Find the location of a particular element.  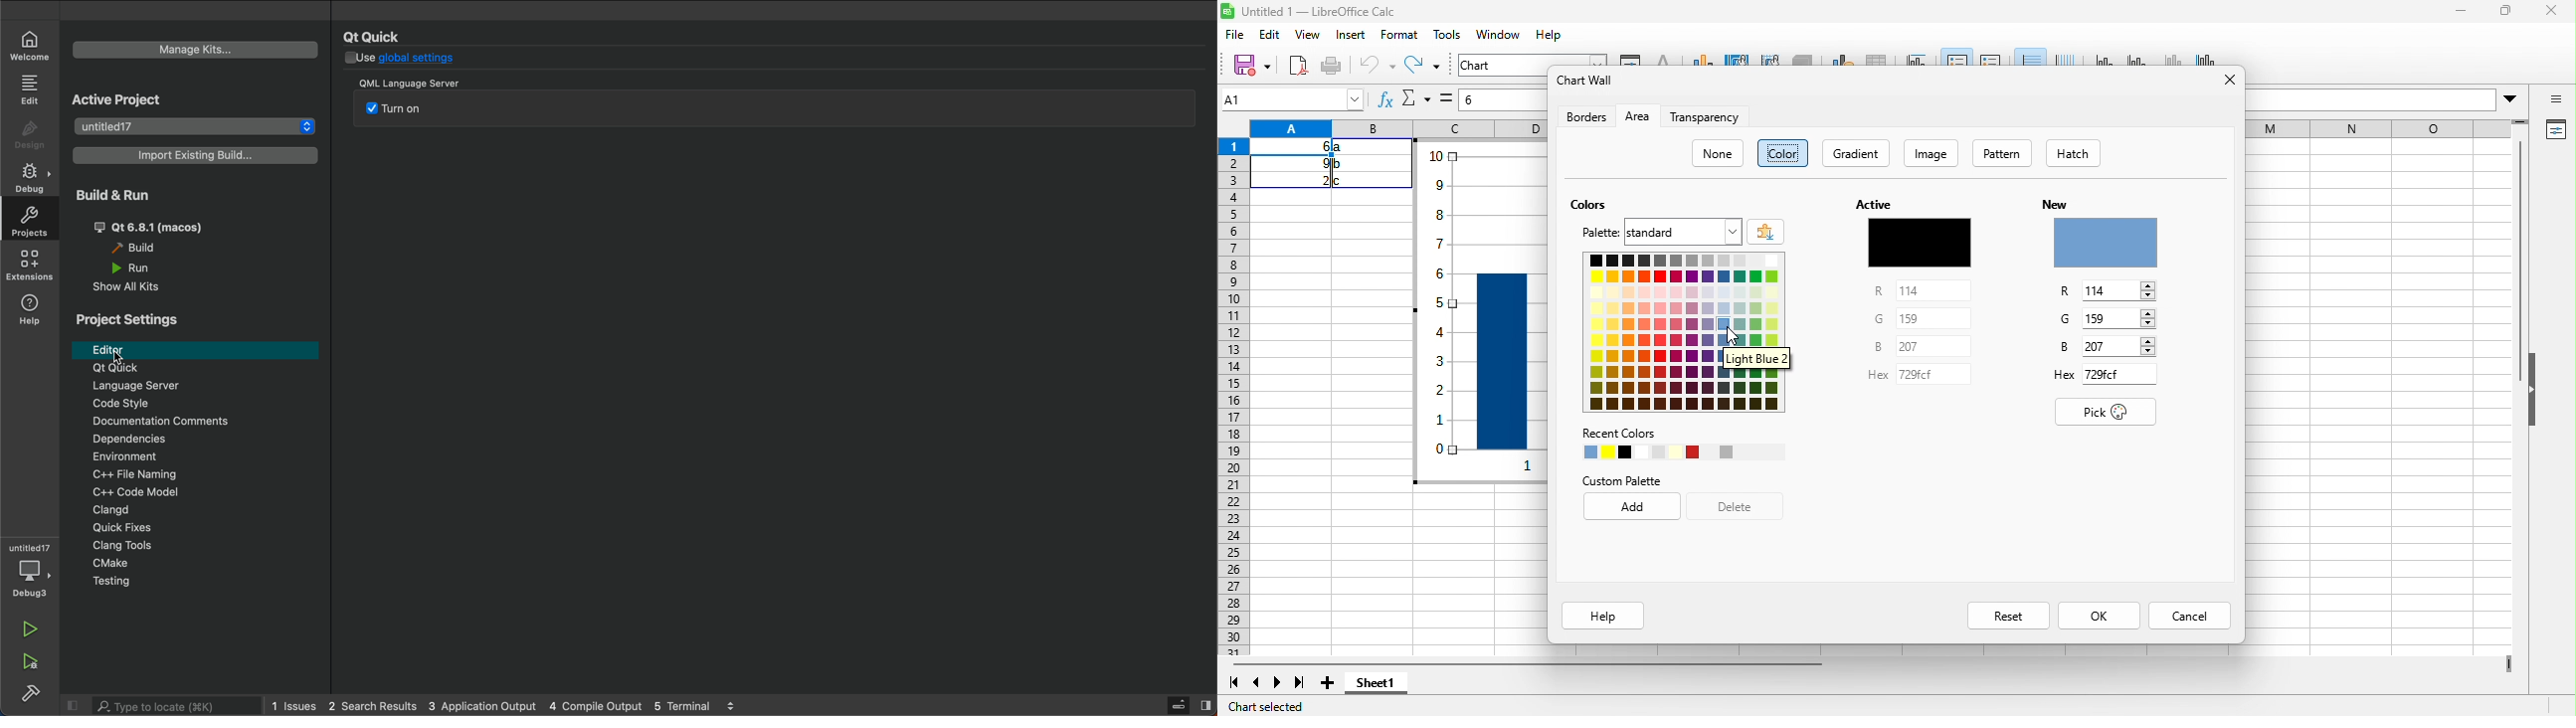

729fd is located at coordinates (2120, 375).